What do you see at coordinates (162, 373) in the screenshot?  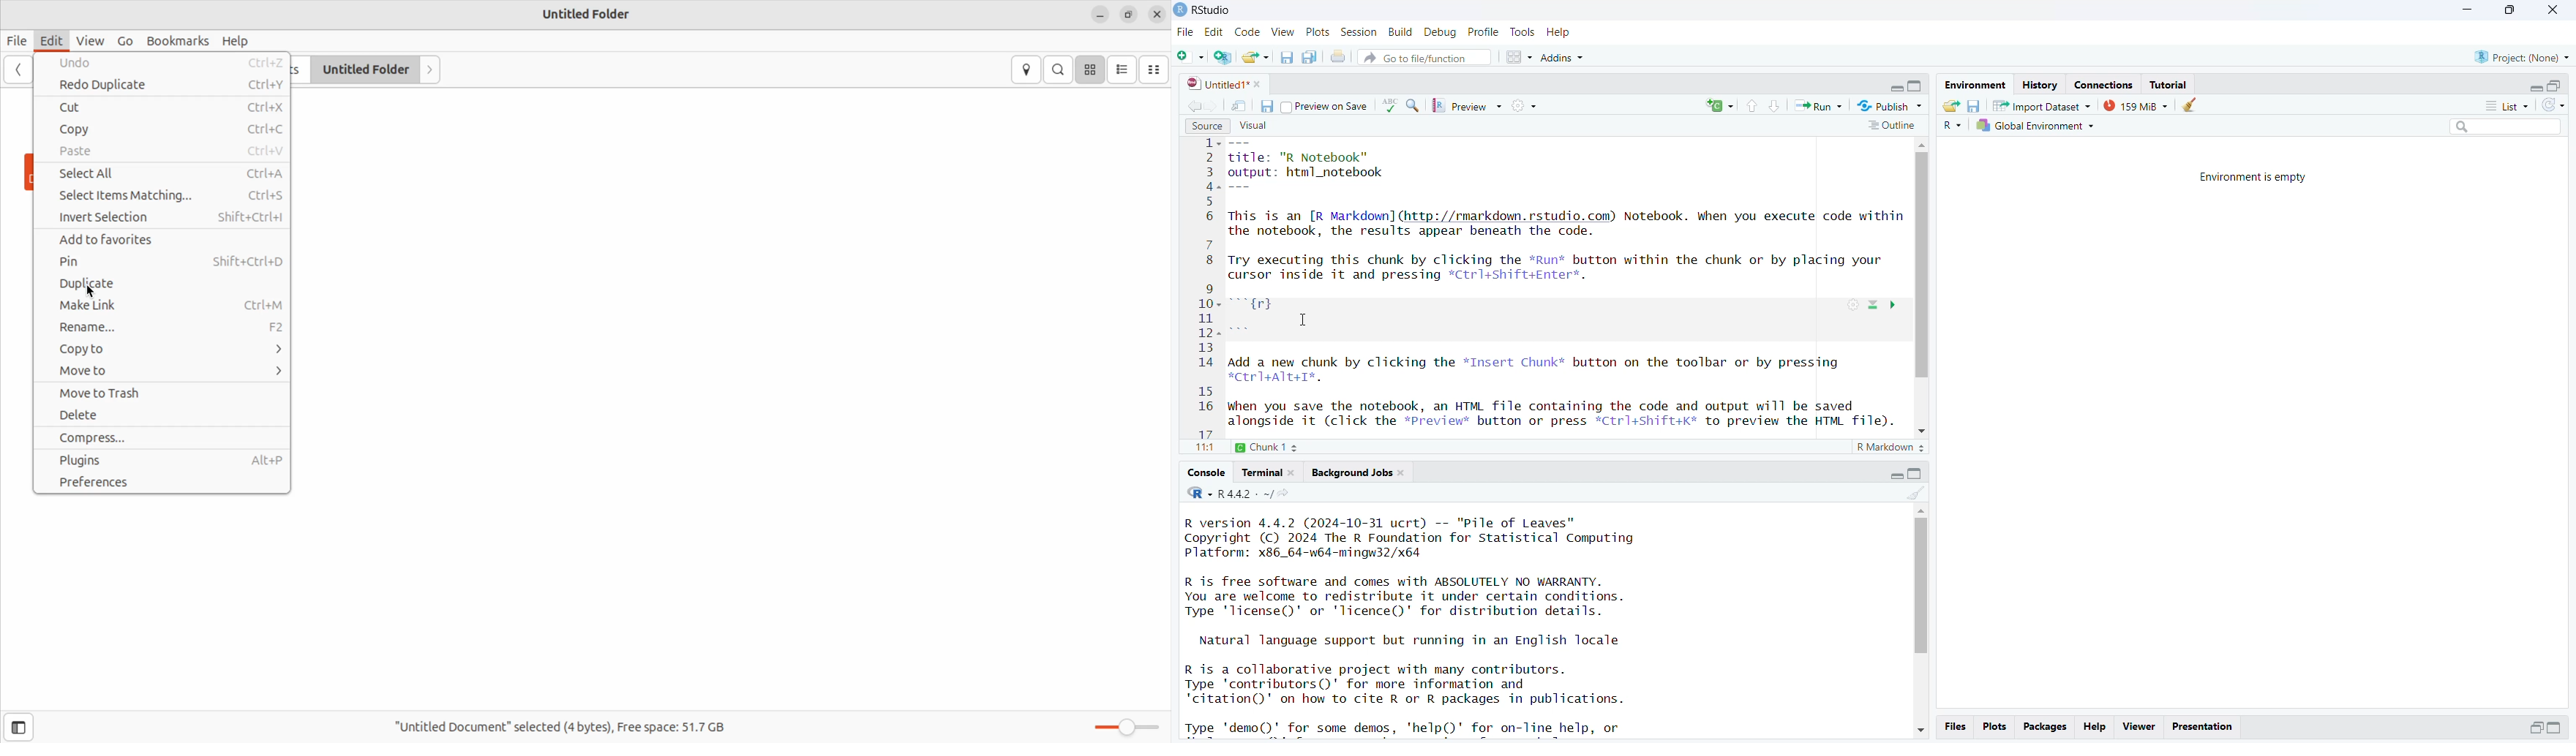 I see `Move to` at bounding box center [162, 373].